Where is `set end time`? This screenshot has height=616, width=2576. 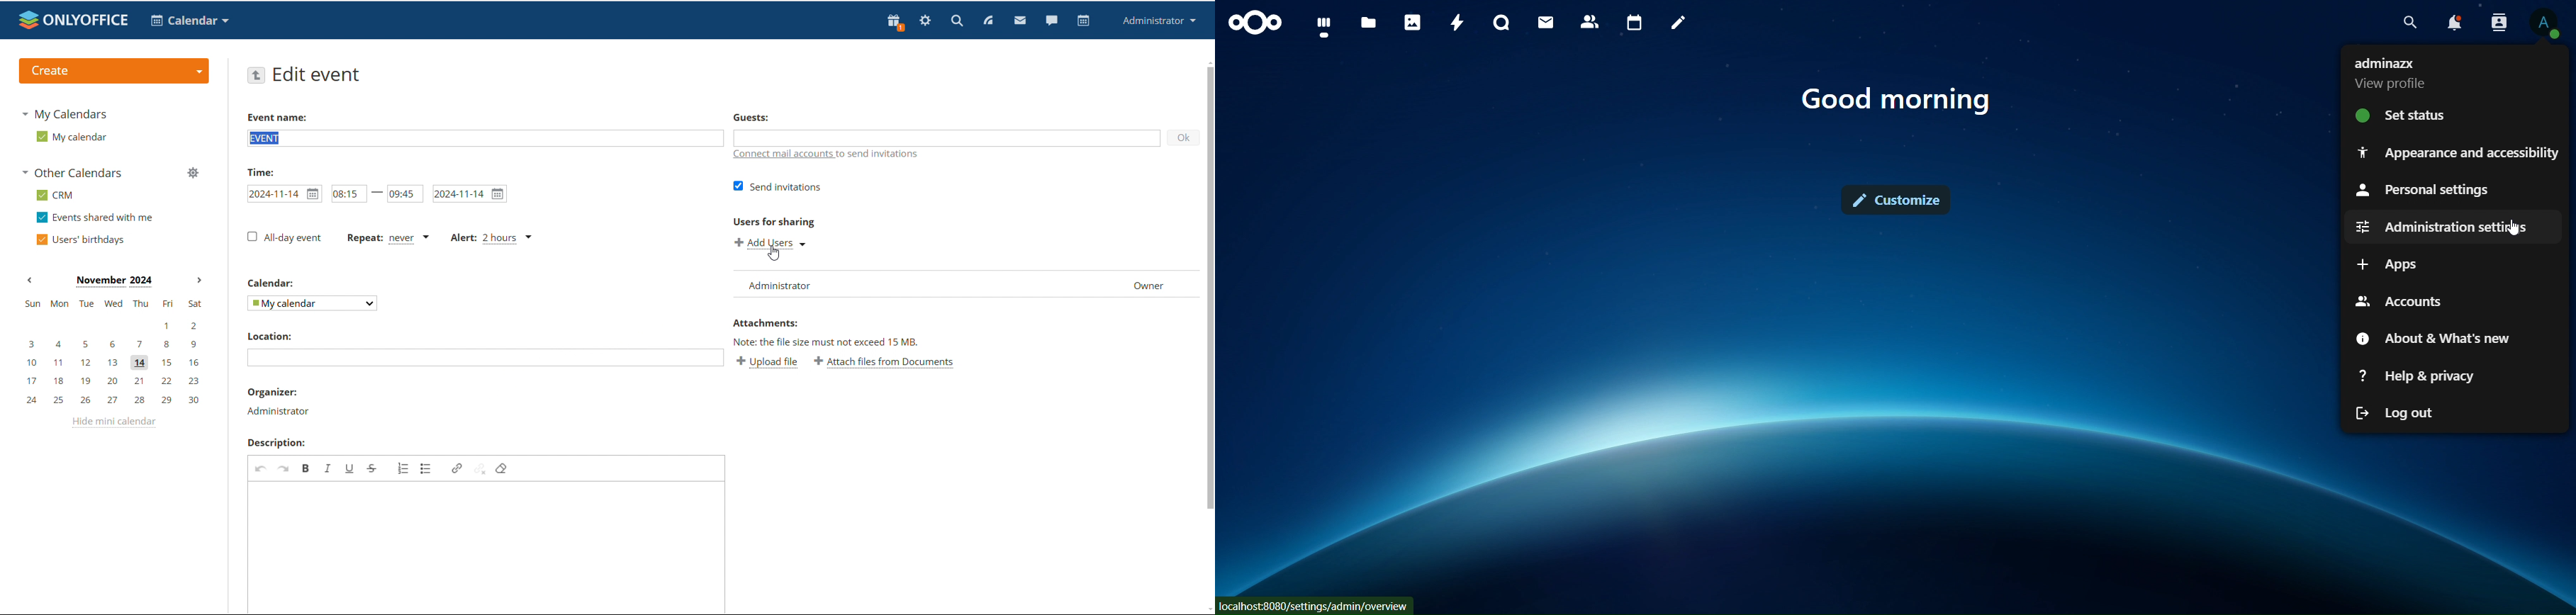
set end time is located at coordinates (404, 193).